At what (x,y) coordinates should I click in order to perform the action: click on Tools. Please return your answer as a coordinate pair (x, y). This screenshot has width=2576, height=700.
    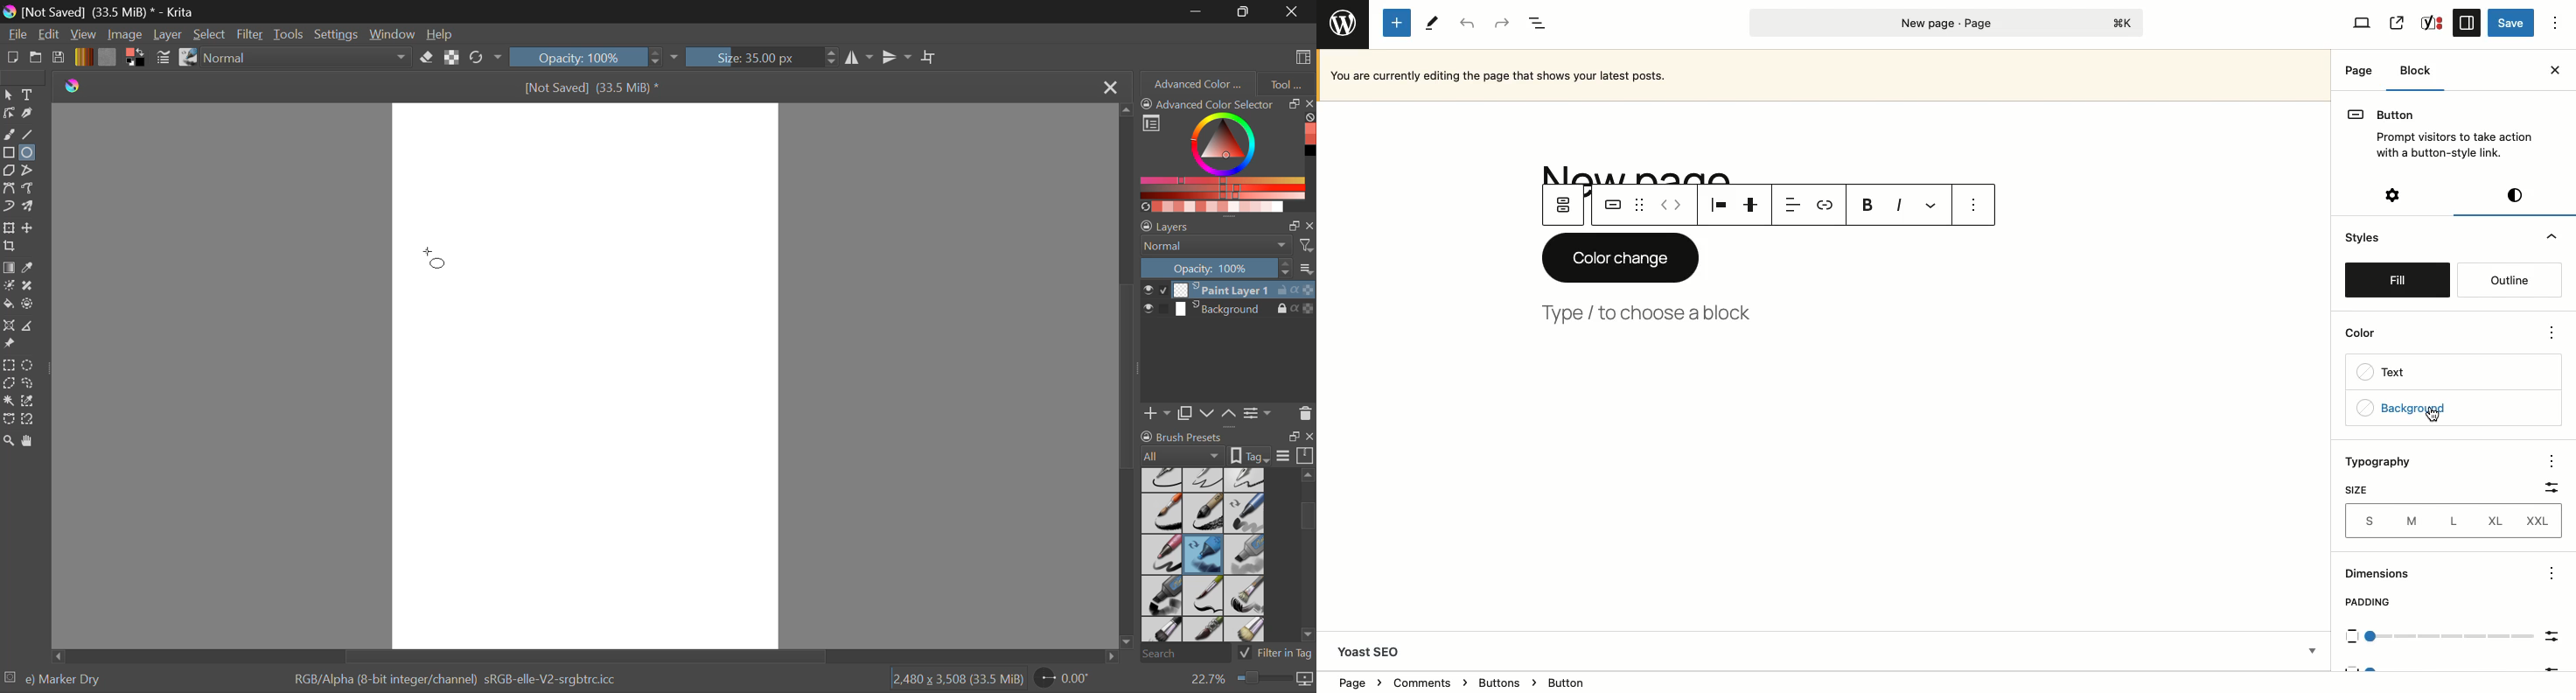
    Looking at the image, I should click on (289, 35).